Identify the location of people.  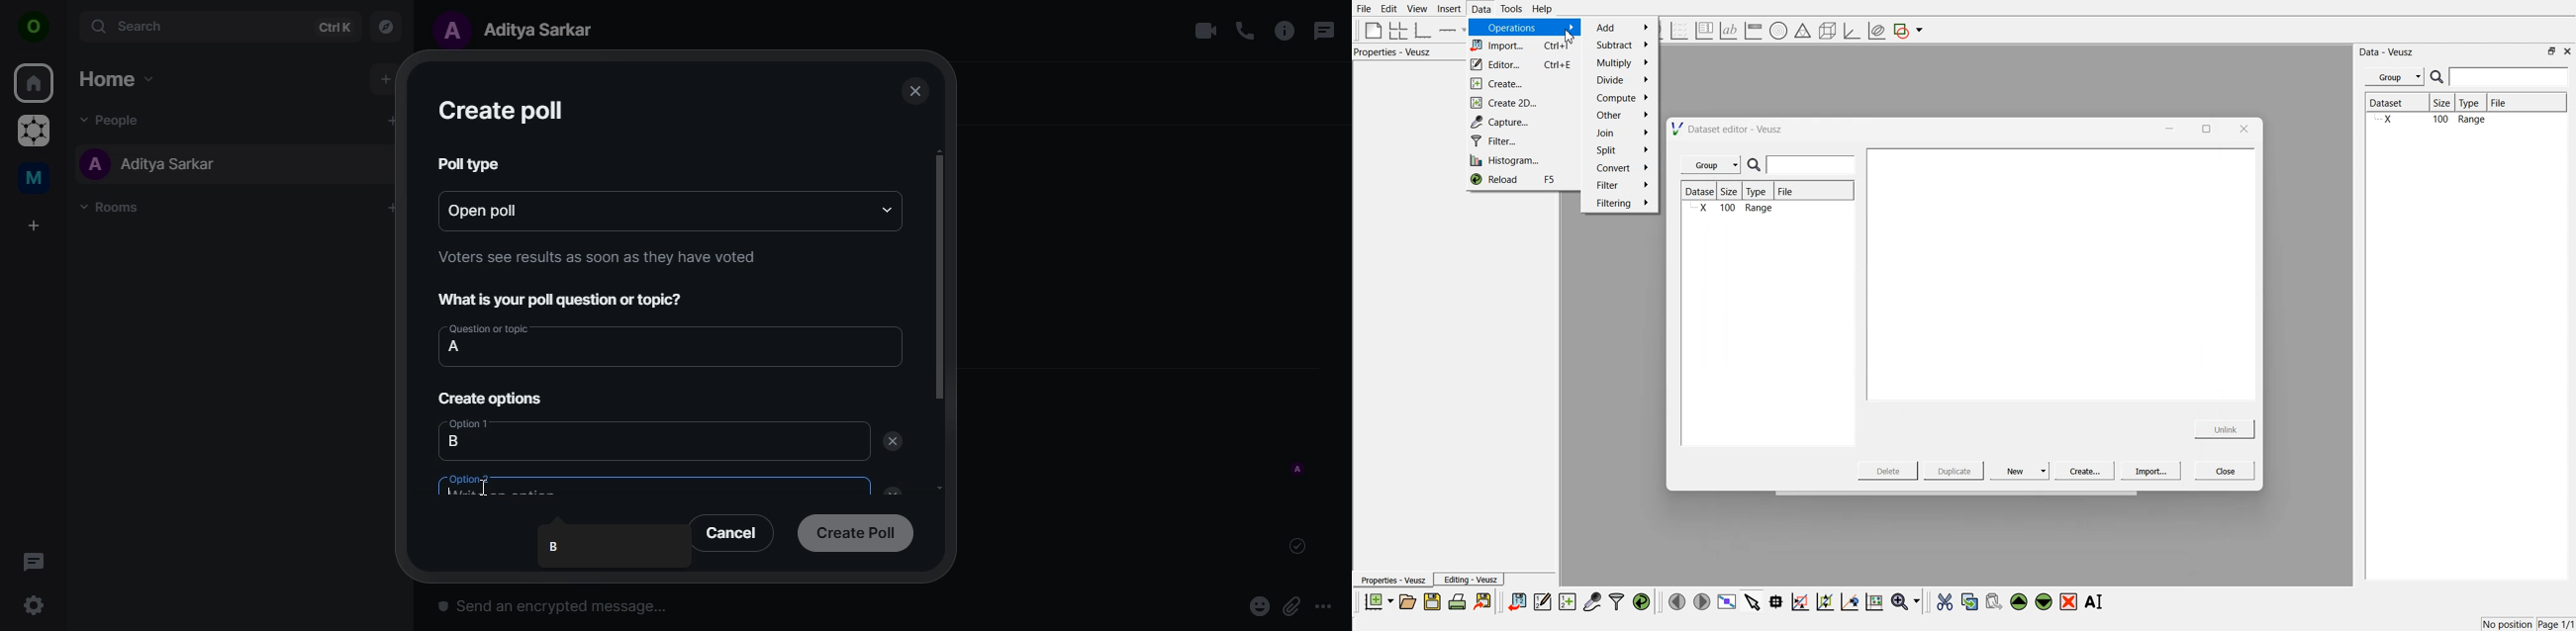
(117, 119).